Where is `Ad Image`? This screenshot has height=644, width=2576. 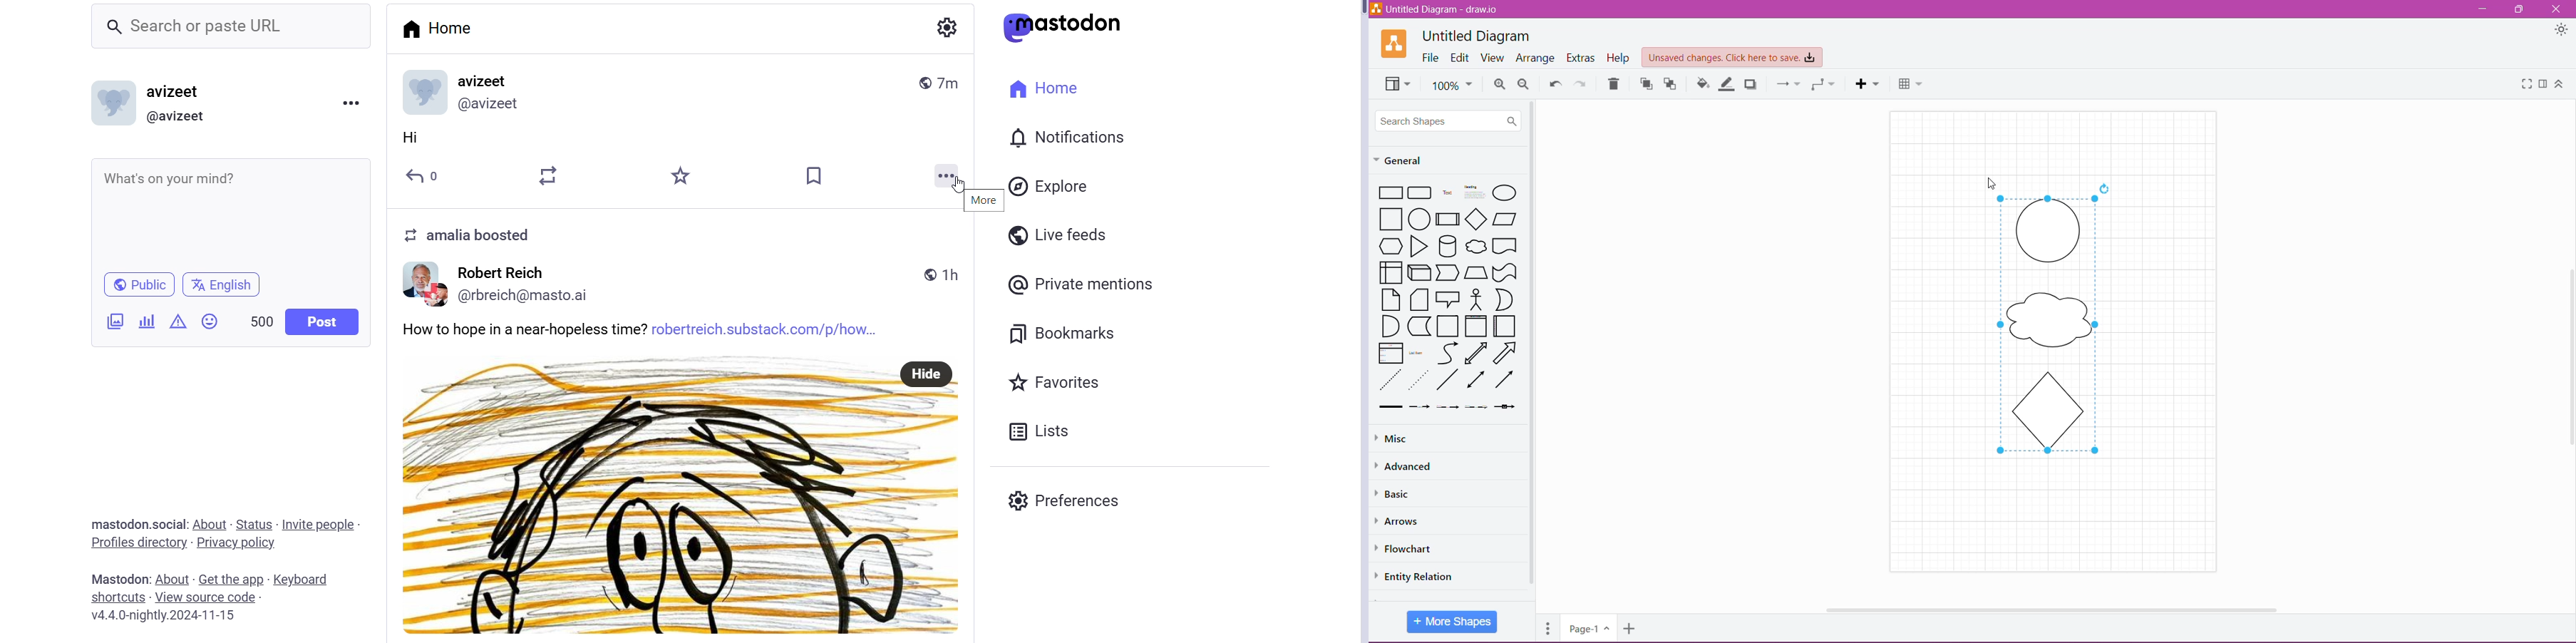
Ad Image is located at coordinates (113, 321).